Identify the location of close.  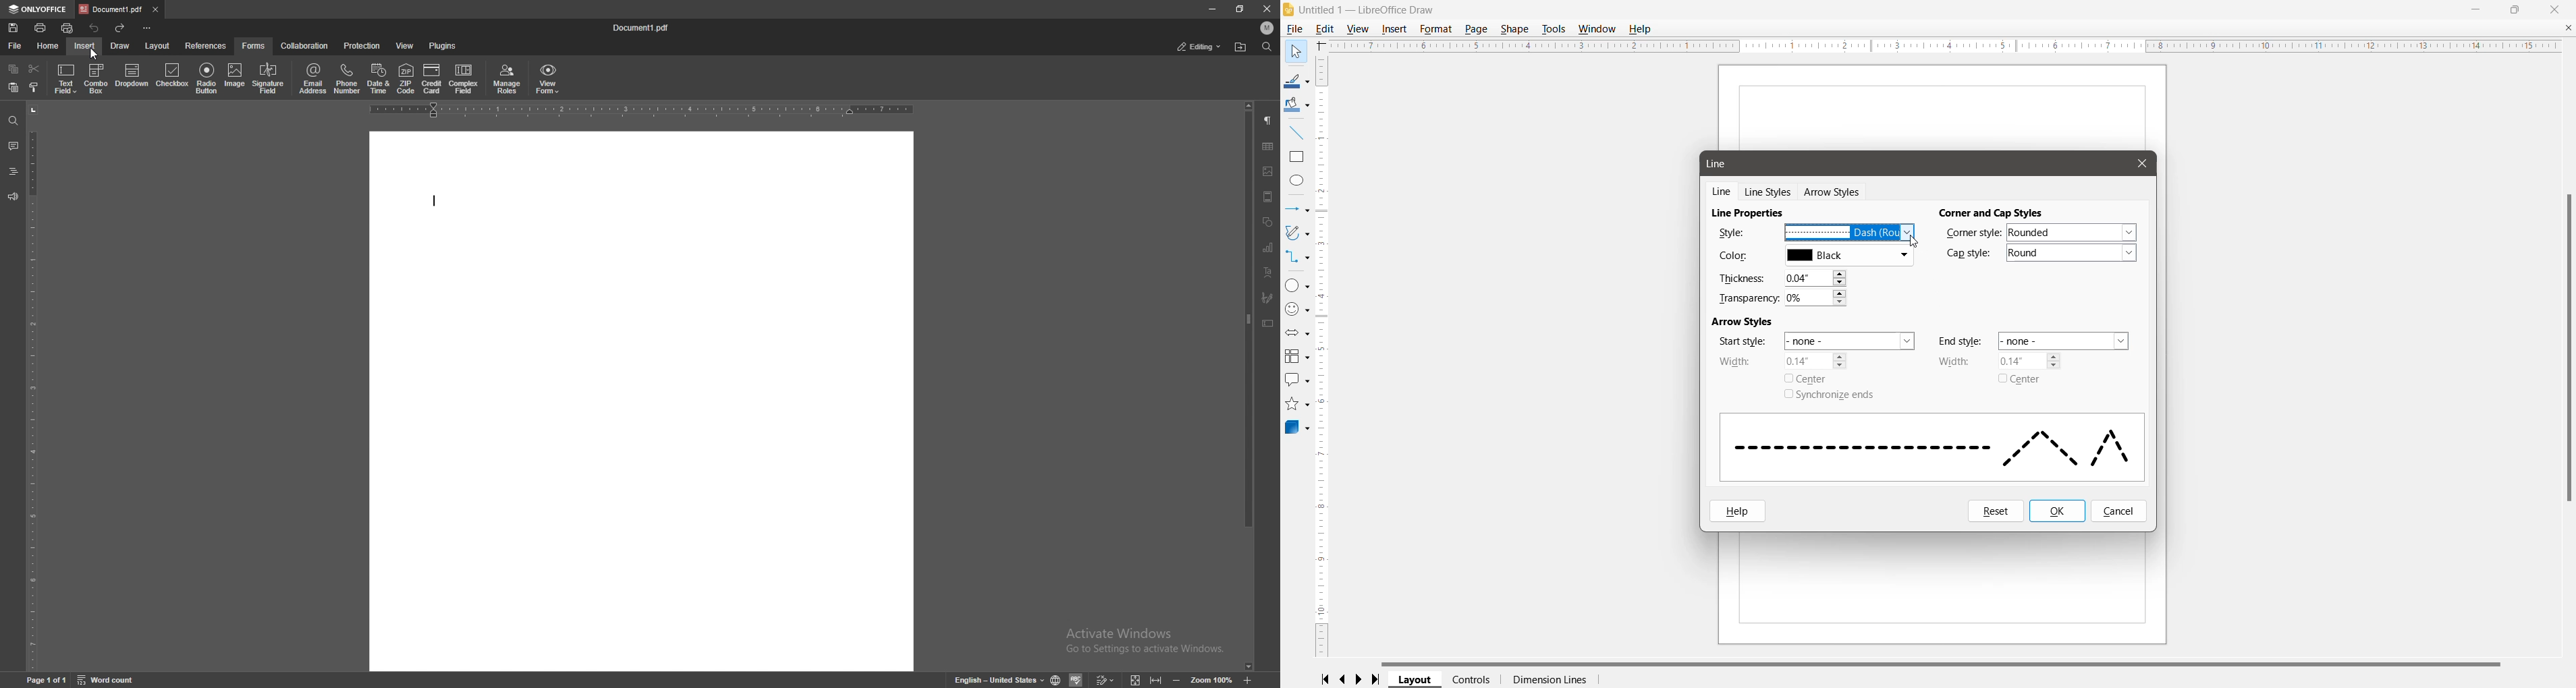
(1267, 9).